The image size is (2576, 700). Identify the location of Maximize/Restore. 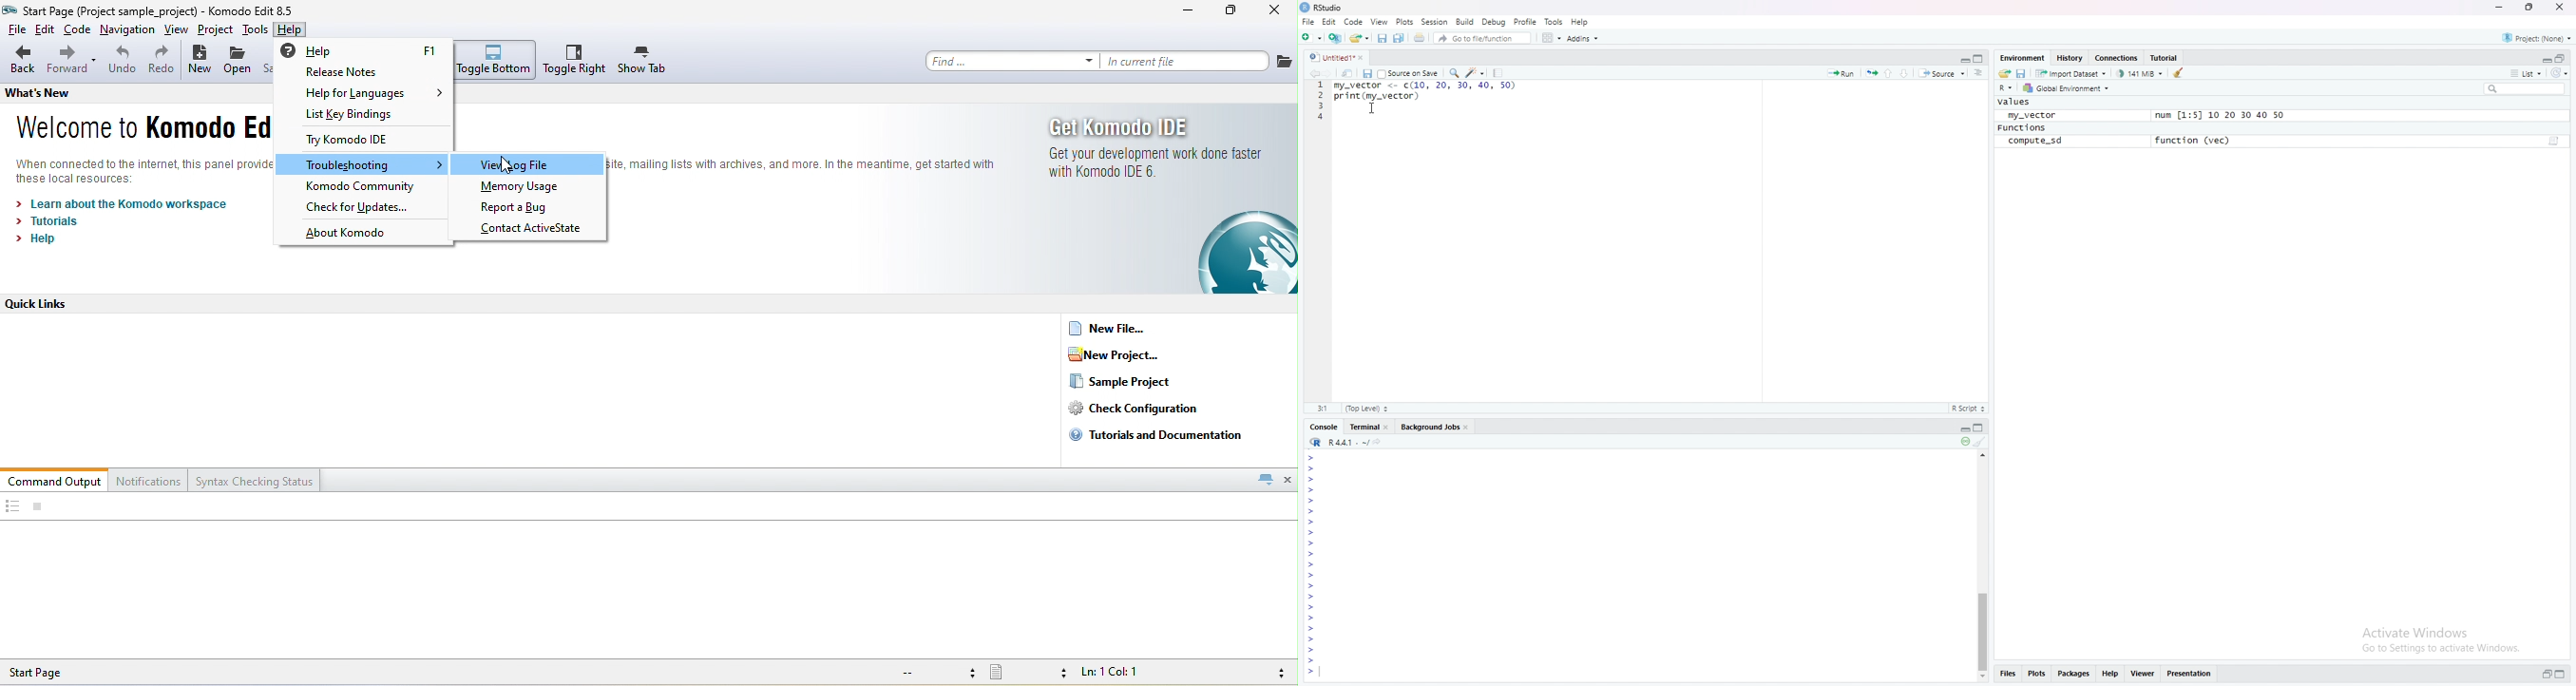
(2528, 7).